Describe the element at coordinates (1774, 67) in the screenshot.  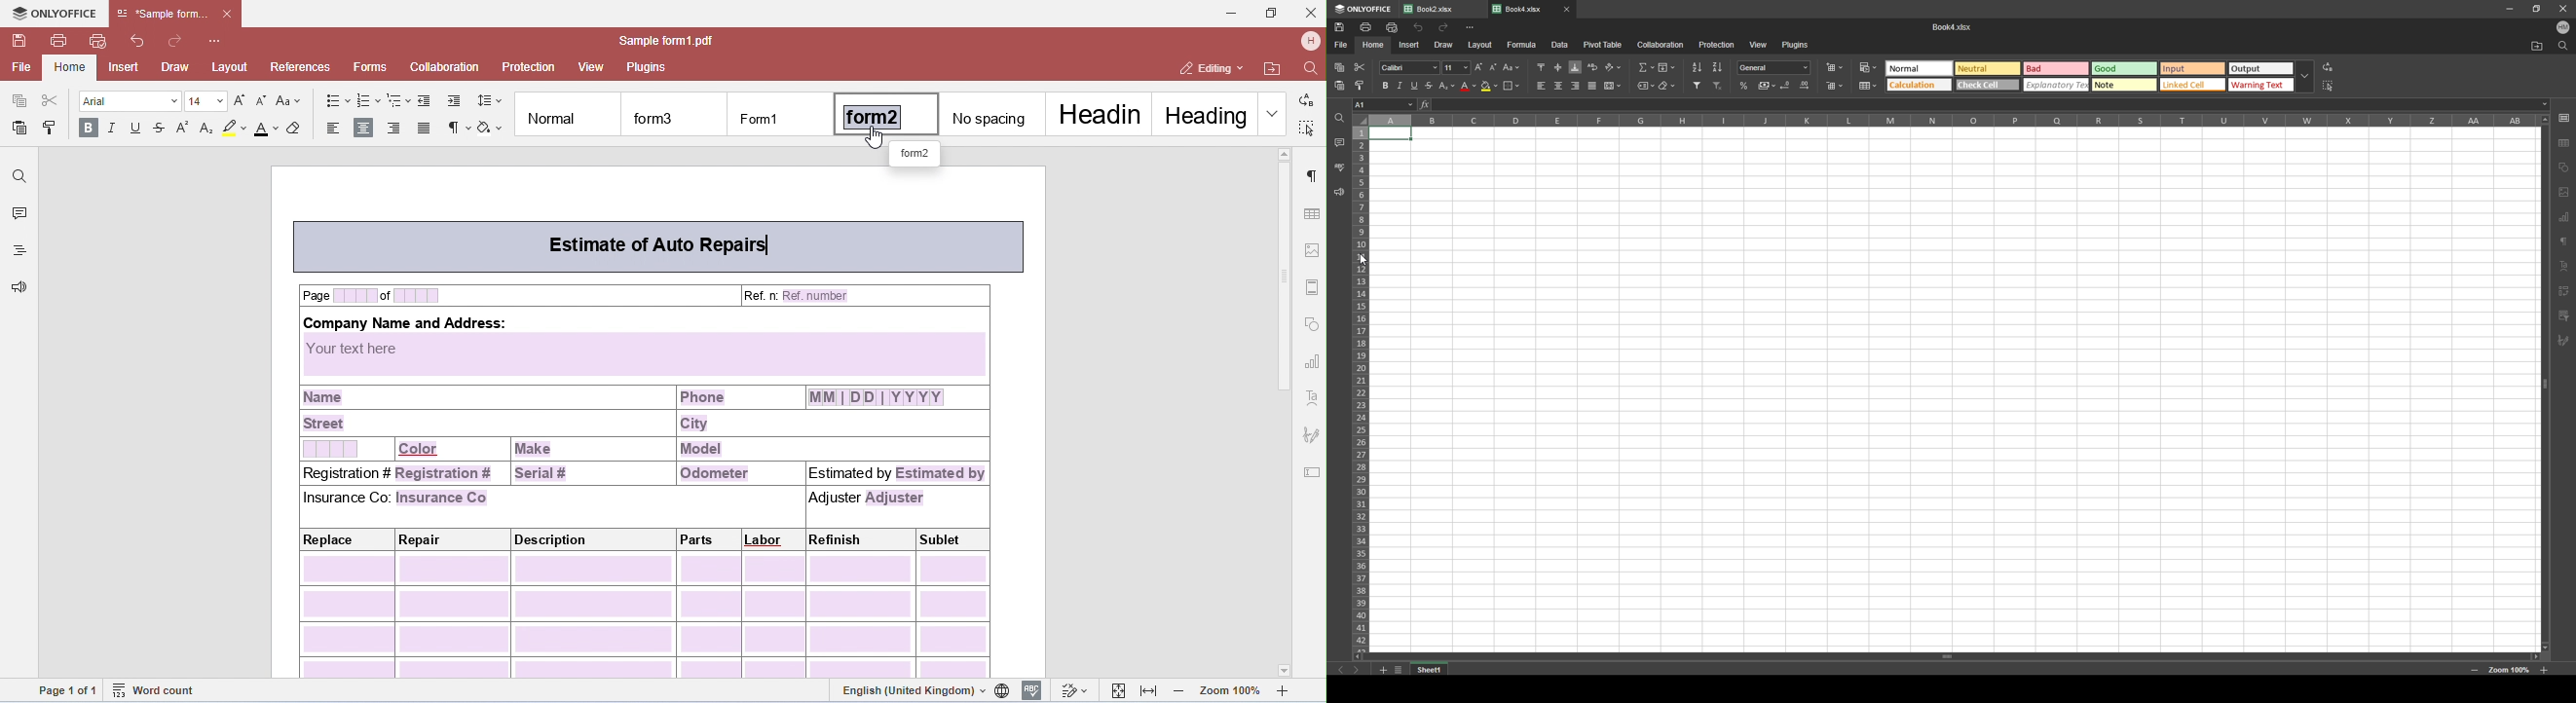
I see `number format` at that location.